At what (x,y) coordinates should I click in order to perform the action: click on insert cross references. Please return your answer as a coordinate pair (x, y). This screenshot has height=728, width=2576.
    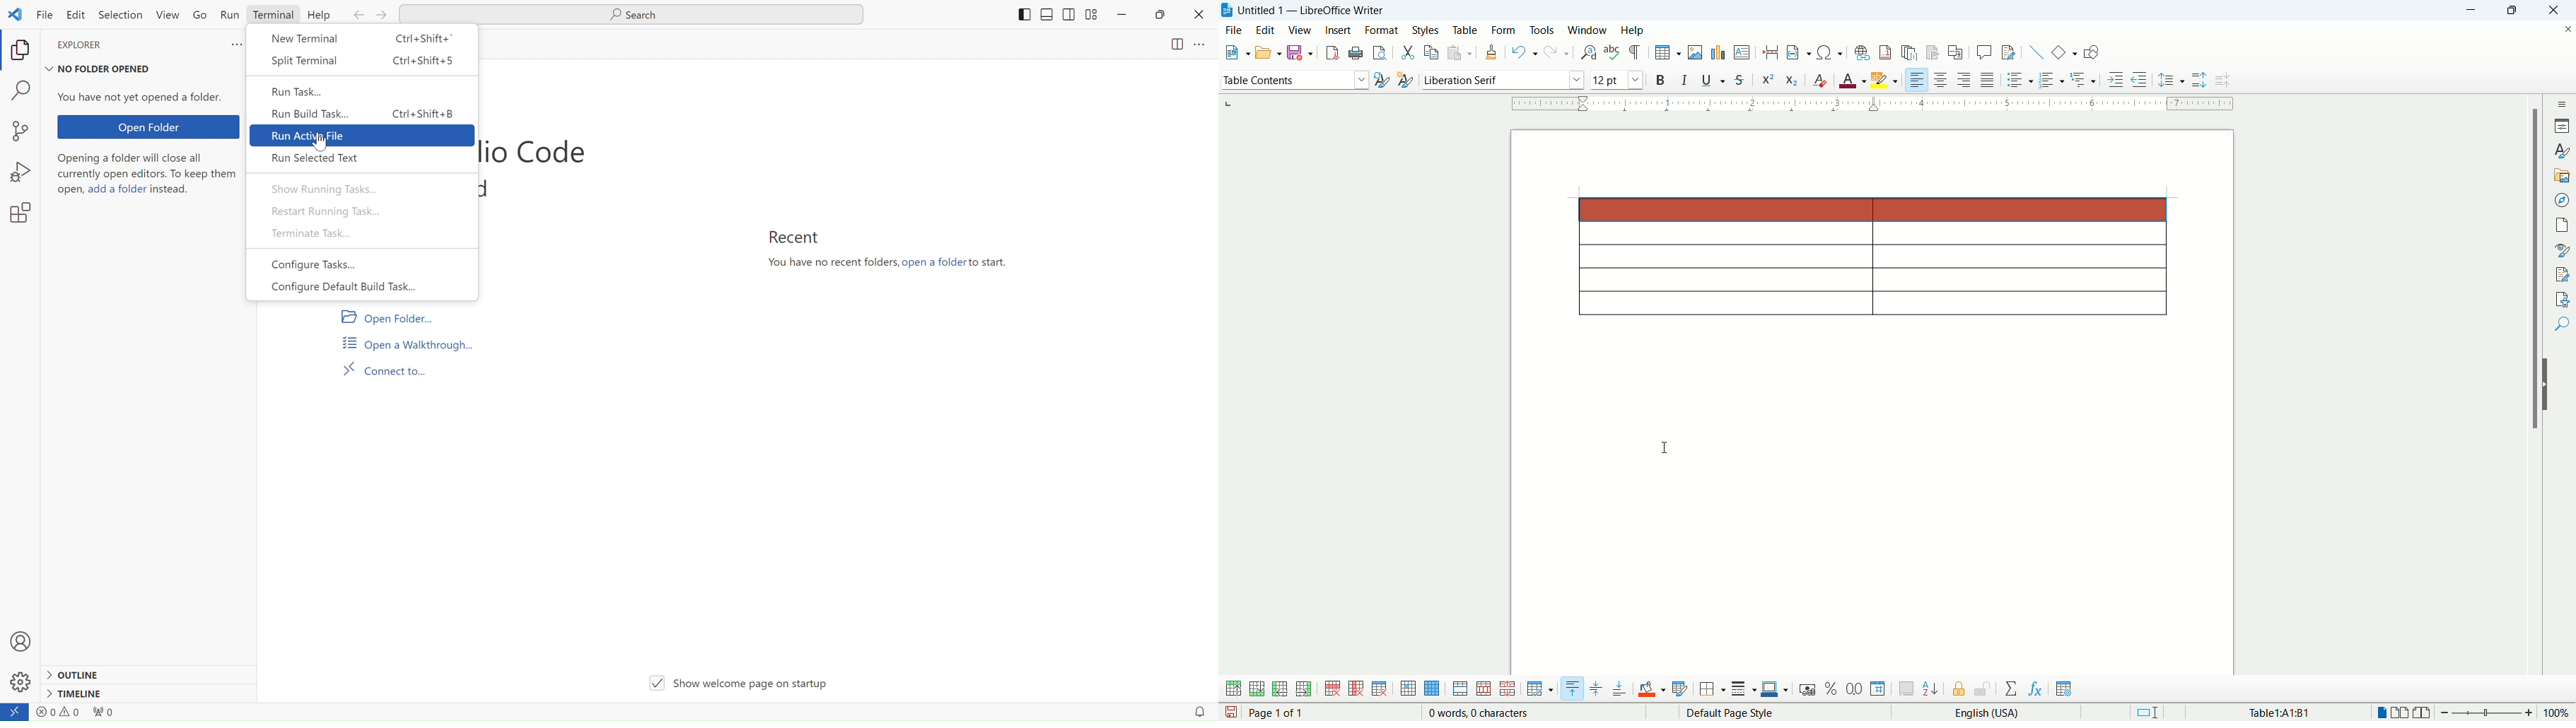
    Looking at the image, I should click on (1957, 53).